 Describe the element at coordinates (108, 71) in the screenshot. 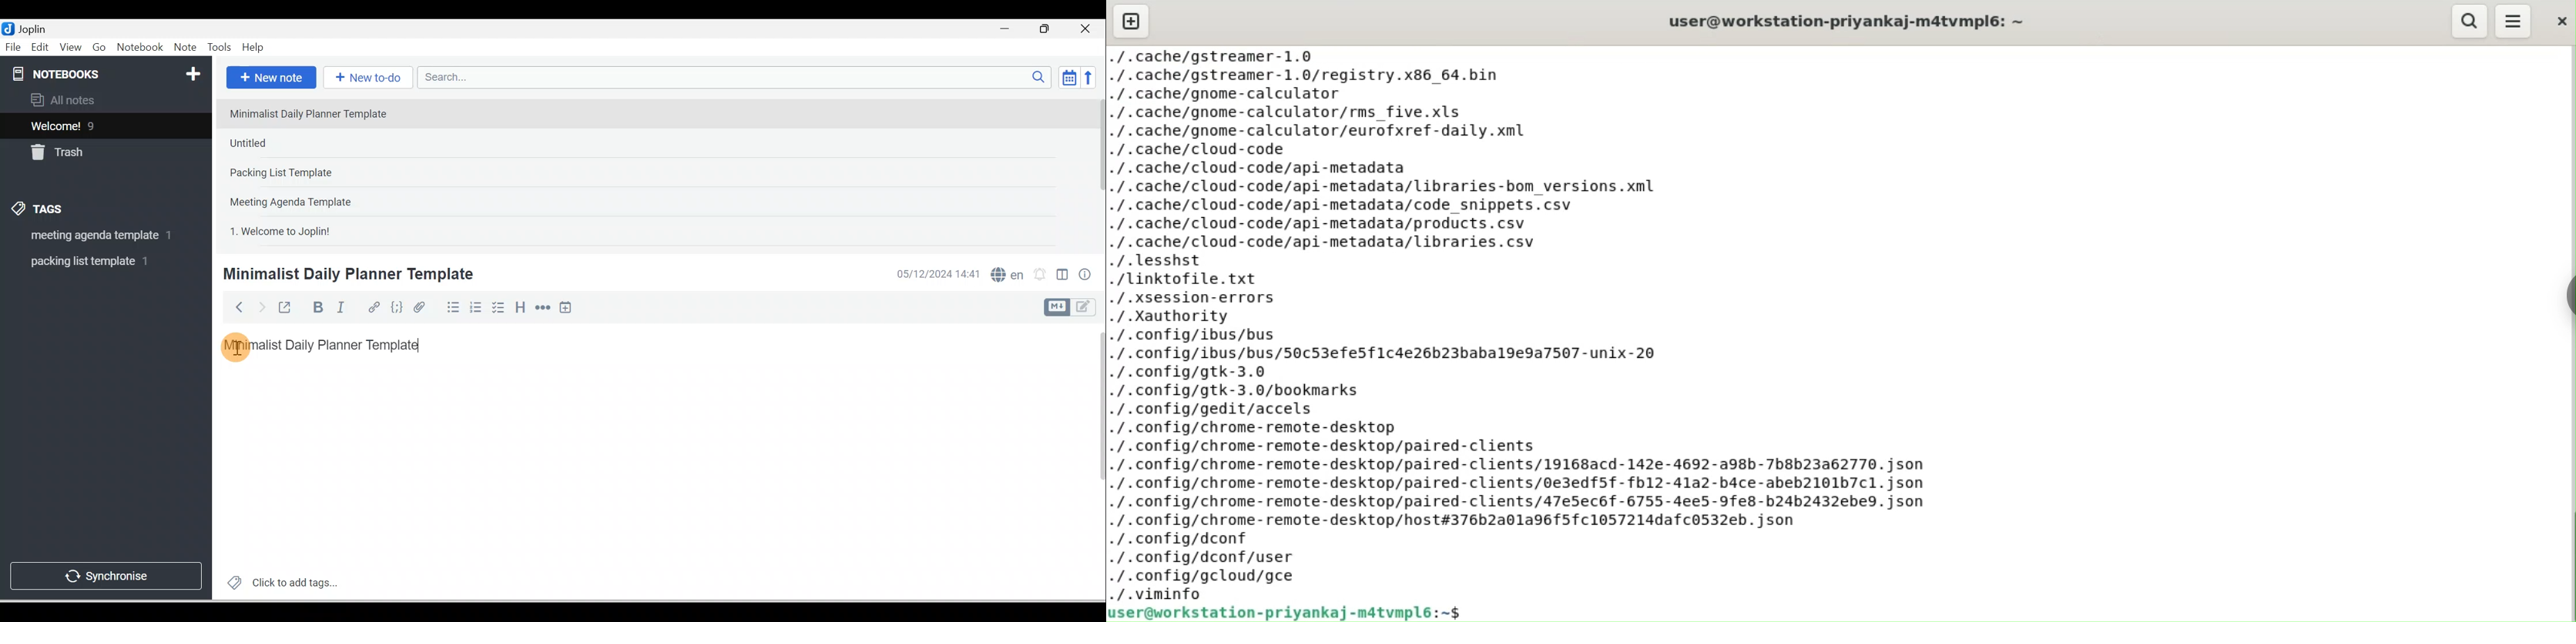

I see `Notebooks` at that location.